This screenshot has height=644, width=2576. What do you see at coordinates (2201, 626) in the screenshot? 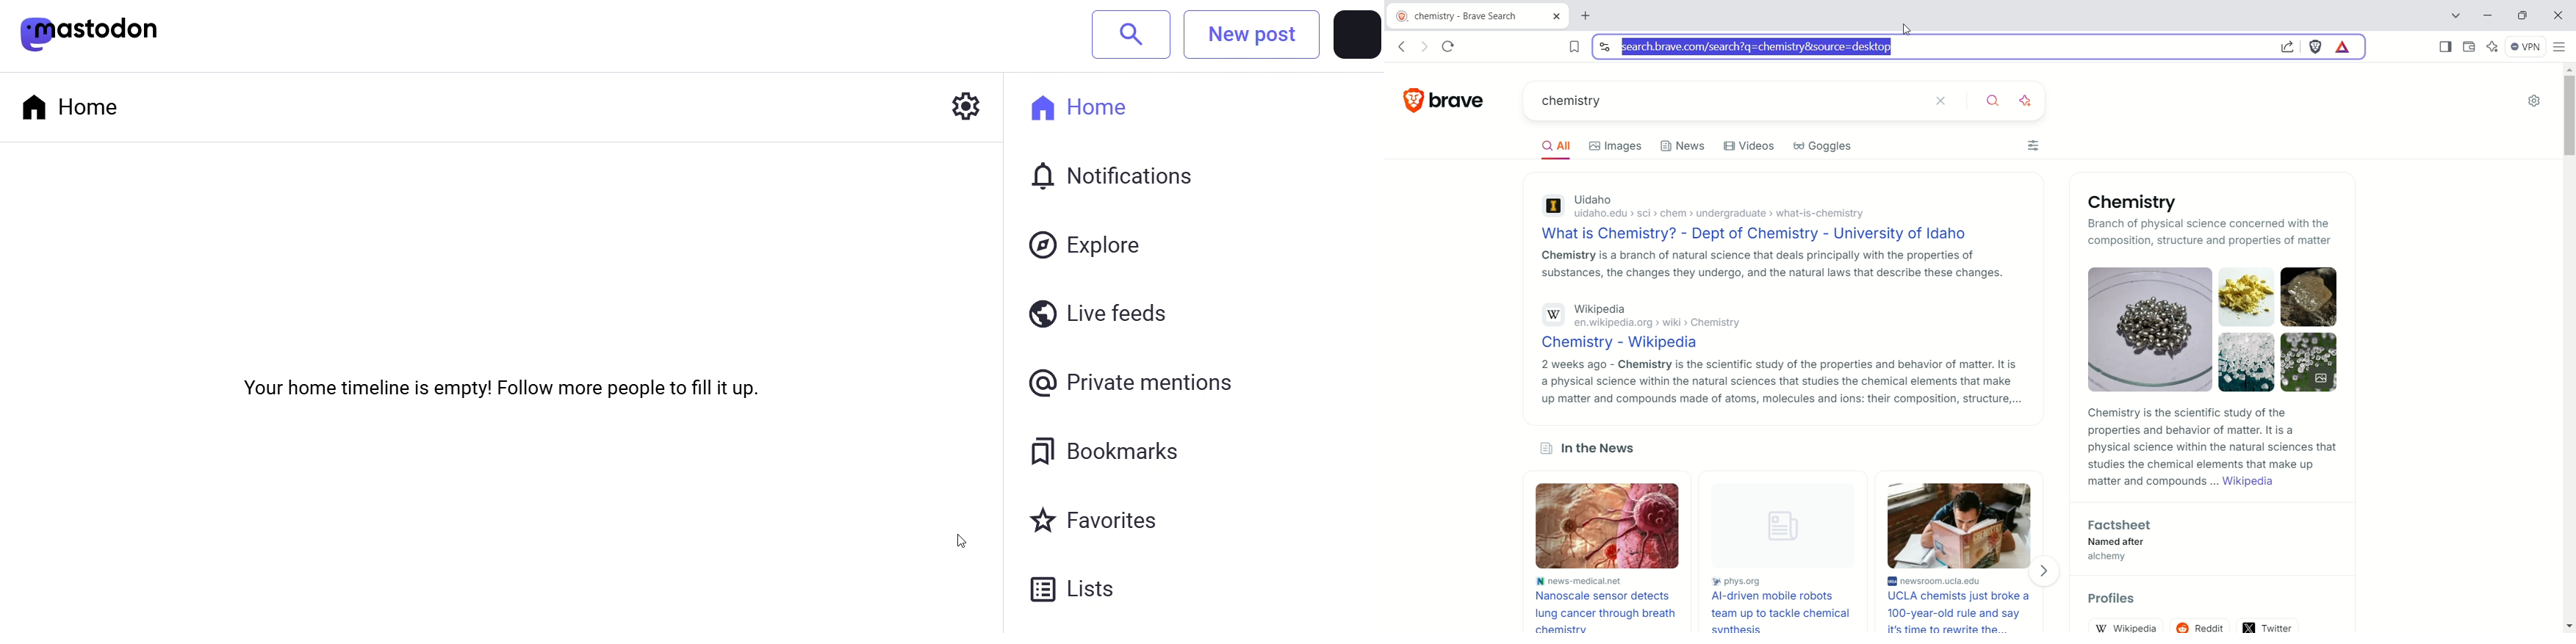
I see `reddit` at bounding box center [2201, 626].